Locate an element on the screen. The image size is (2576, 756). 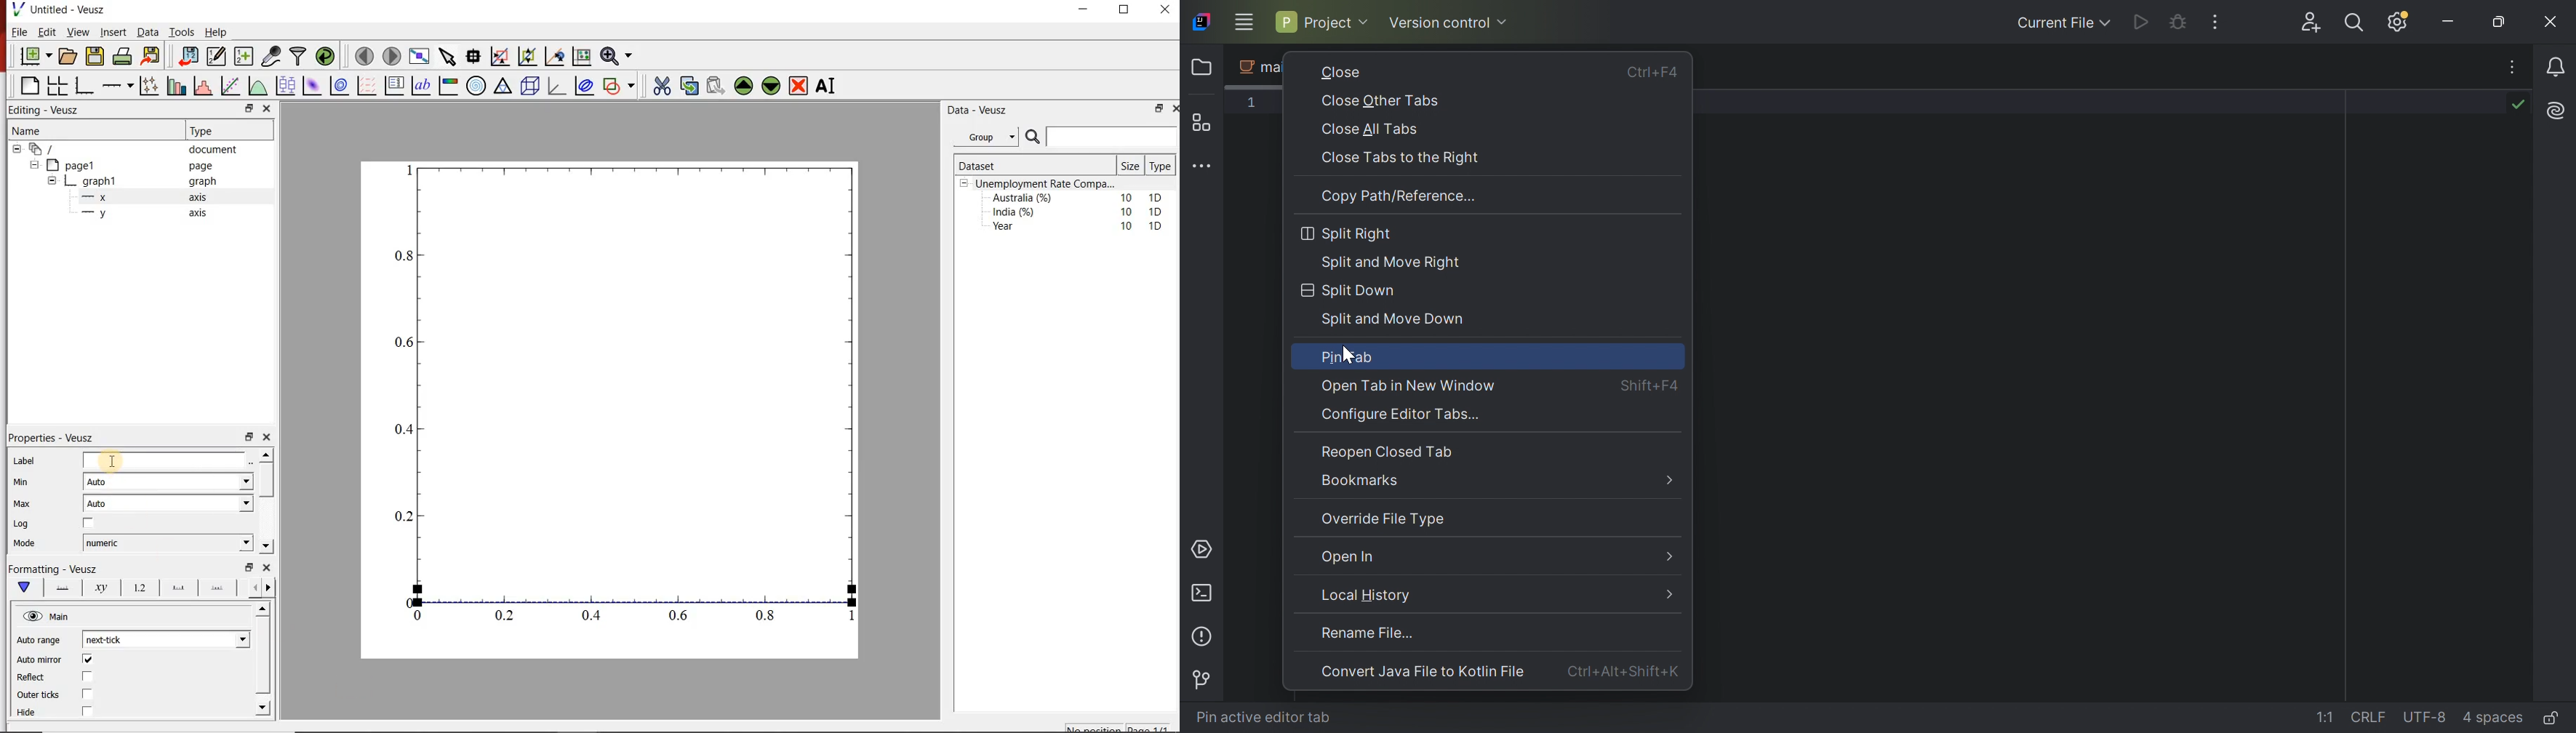
Run is located at coordinates (2142, 23).